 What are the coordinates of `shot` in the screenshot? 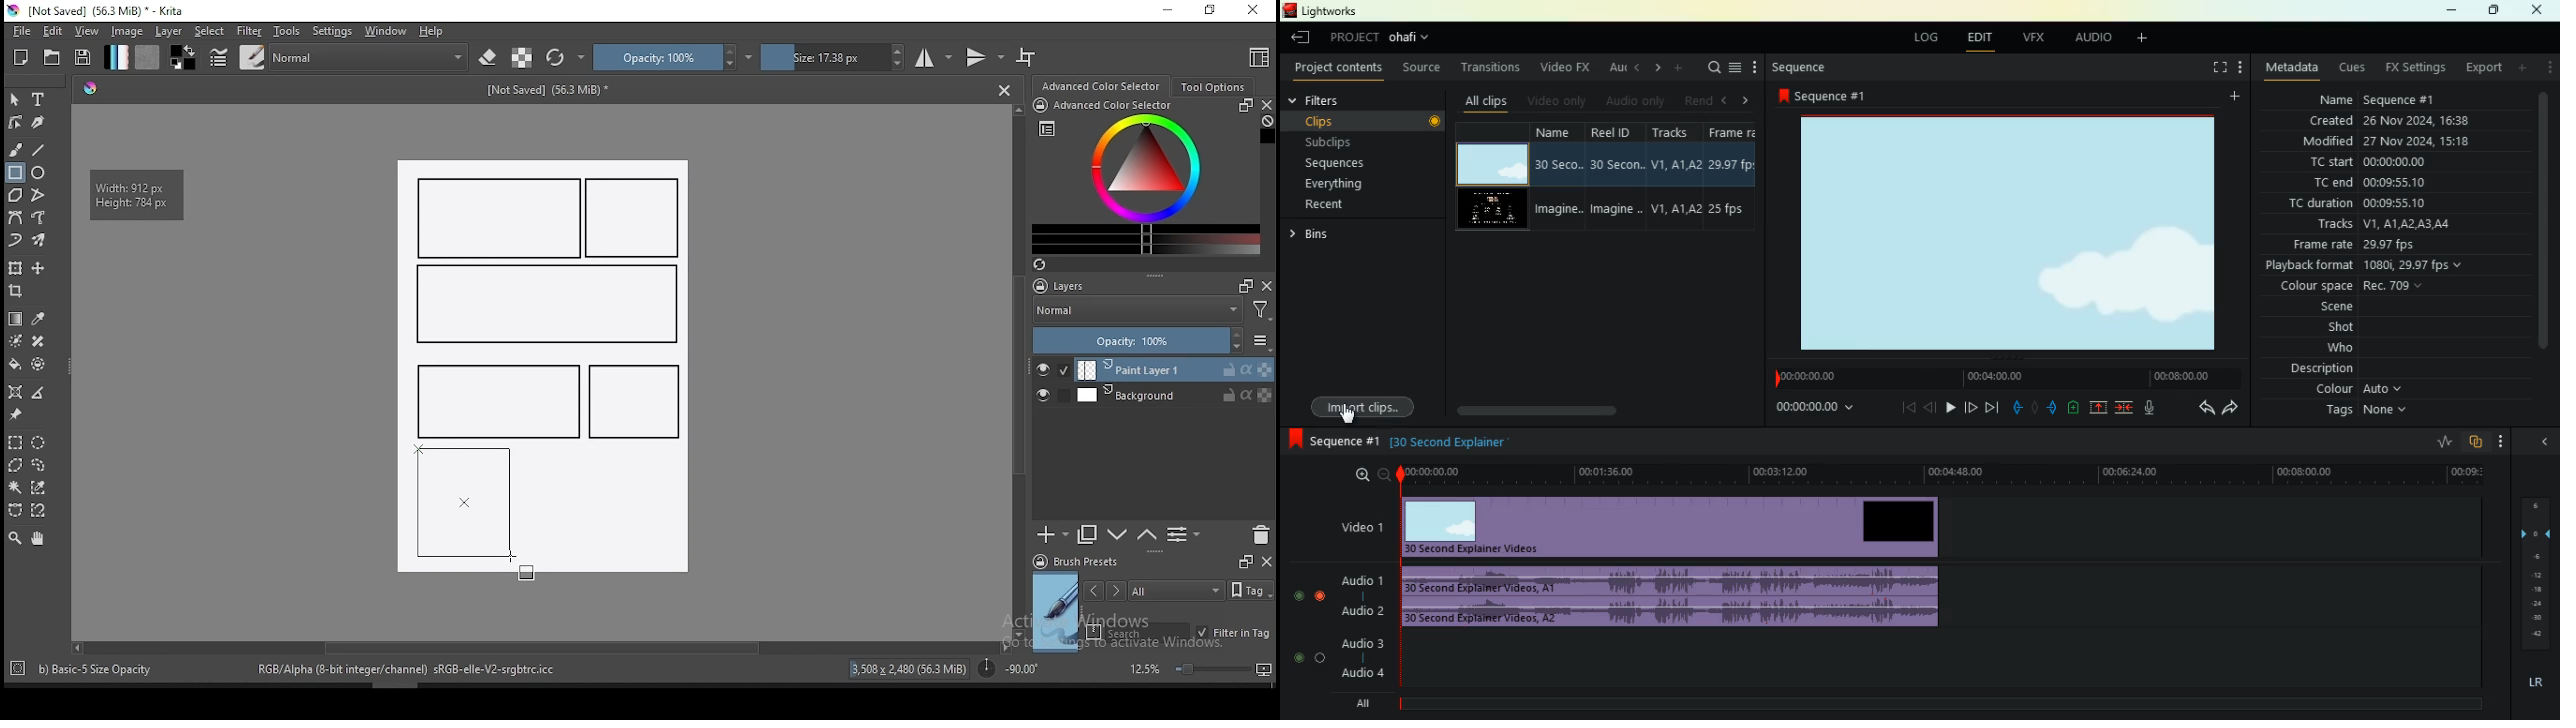 It's located at (2342, 329).